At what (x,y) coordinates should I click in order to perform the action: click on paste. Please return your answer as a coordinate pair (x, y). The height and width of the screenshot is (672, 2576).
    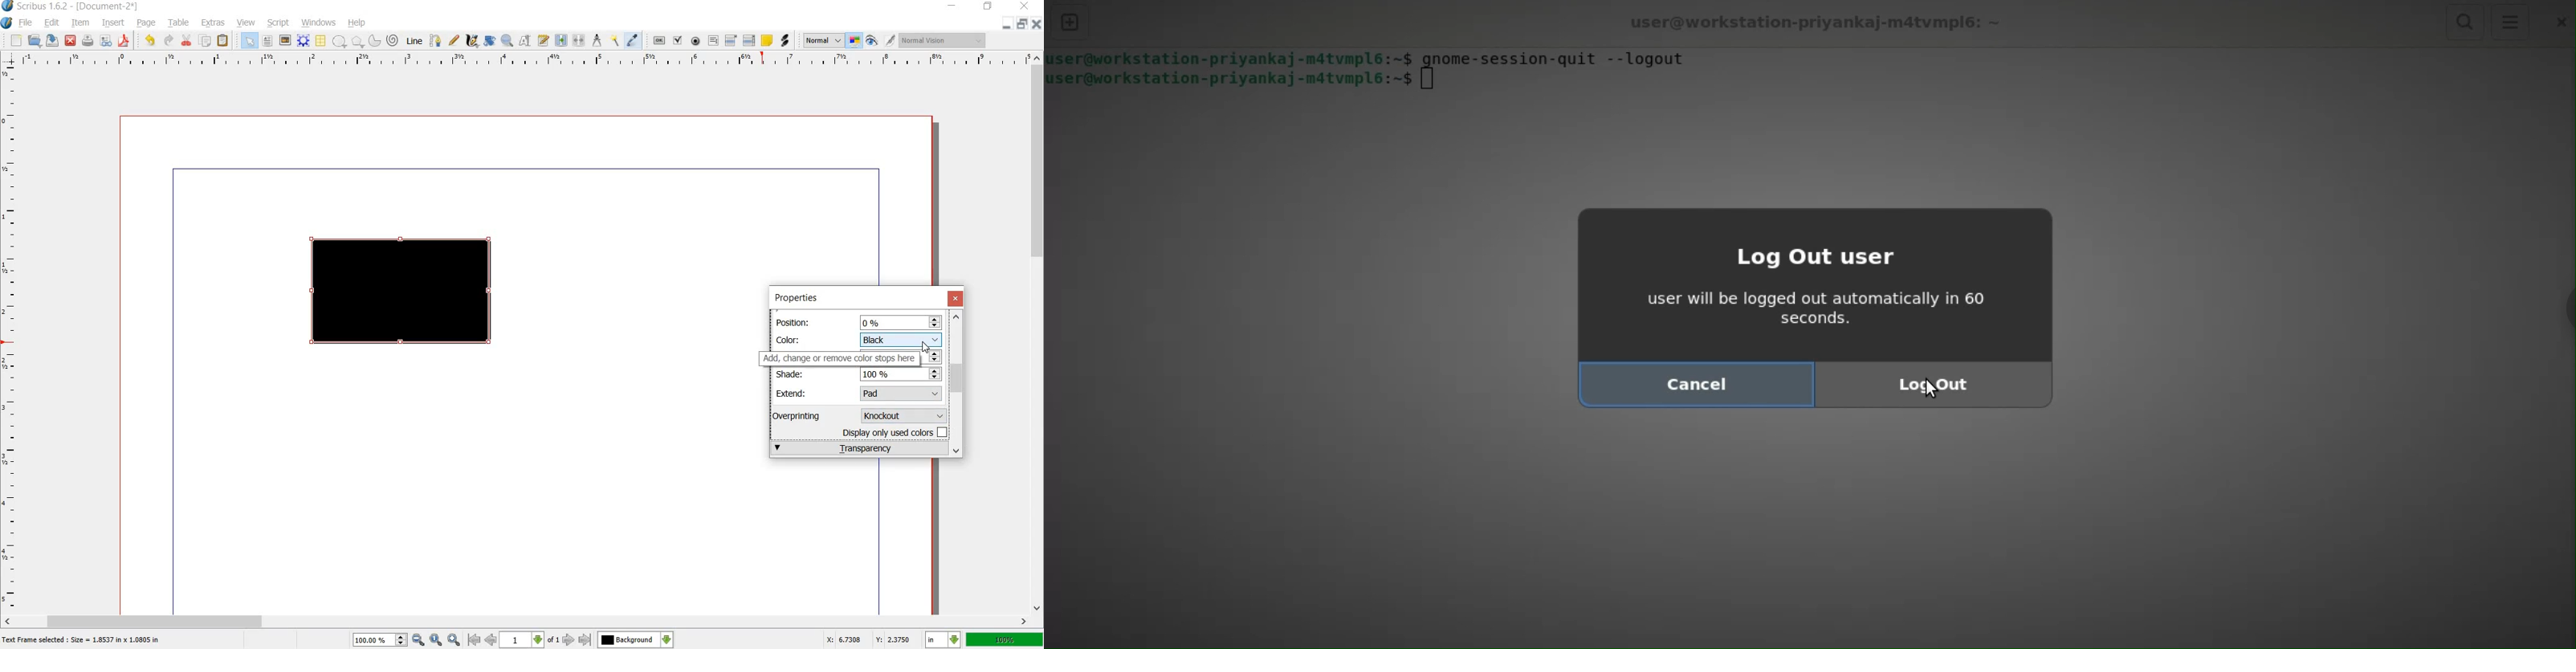
    Looking at the image, I should click on (223, 41).